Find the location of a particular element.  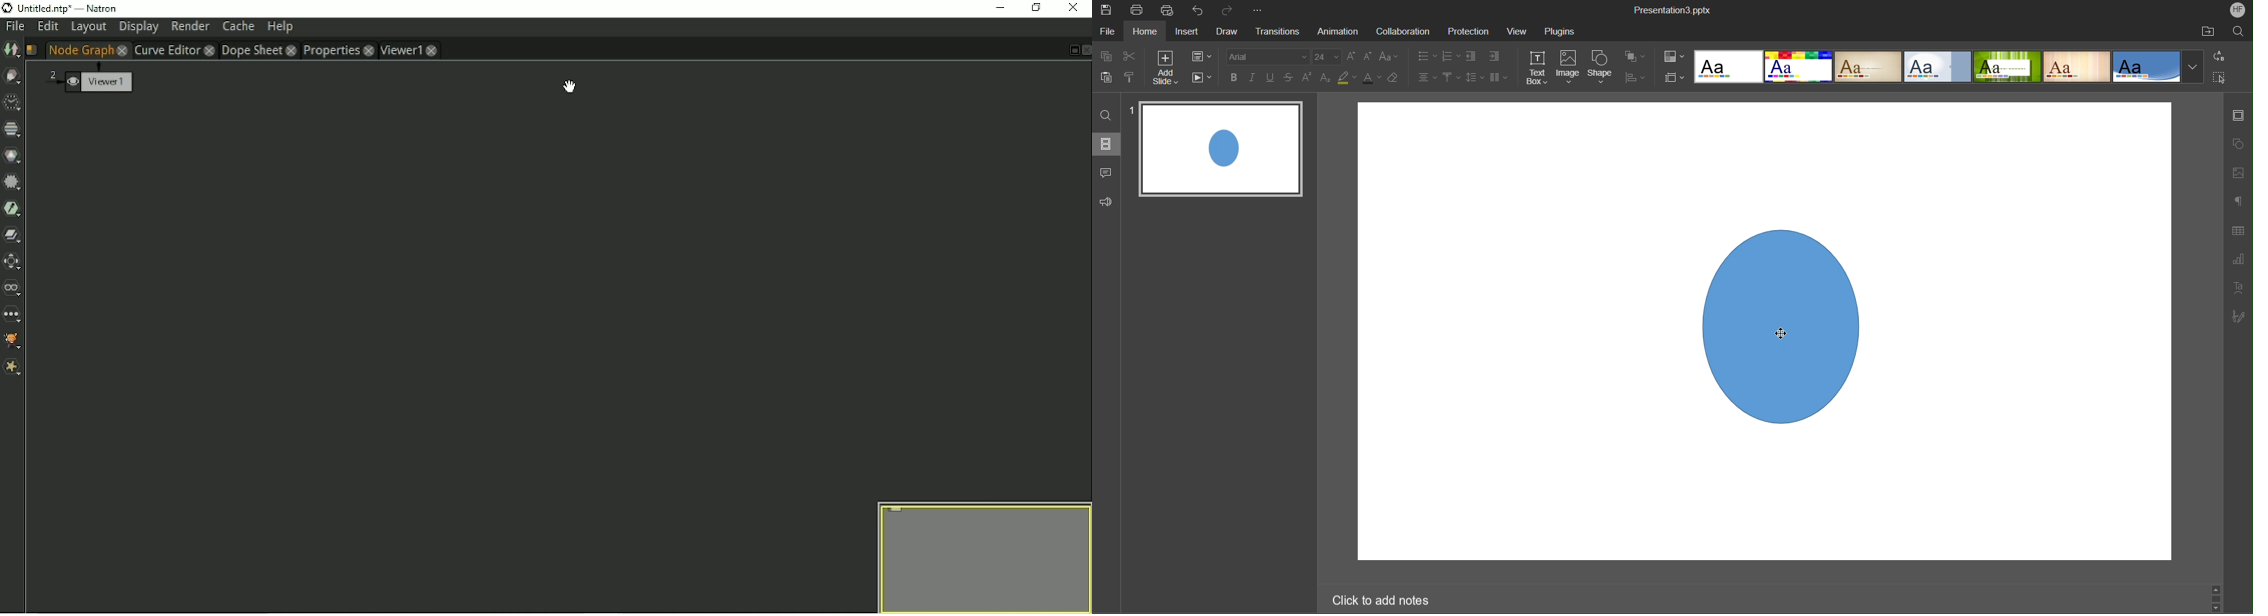

Increase Indent is located at coordinates (1495, 56).